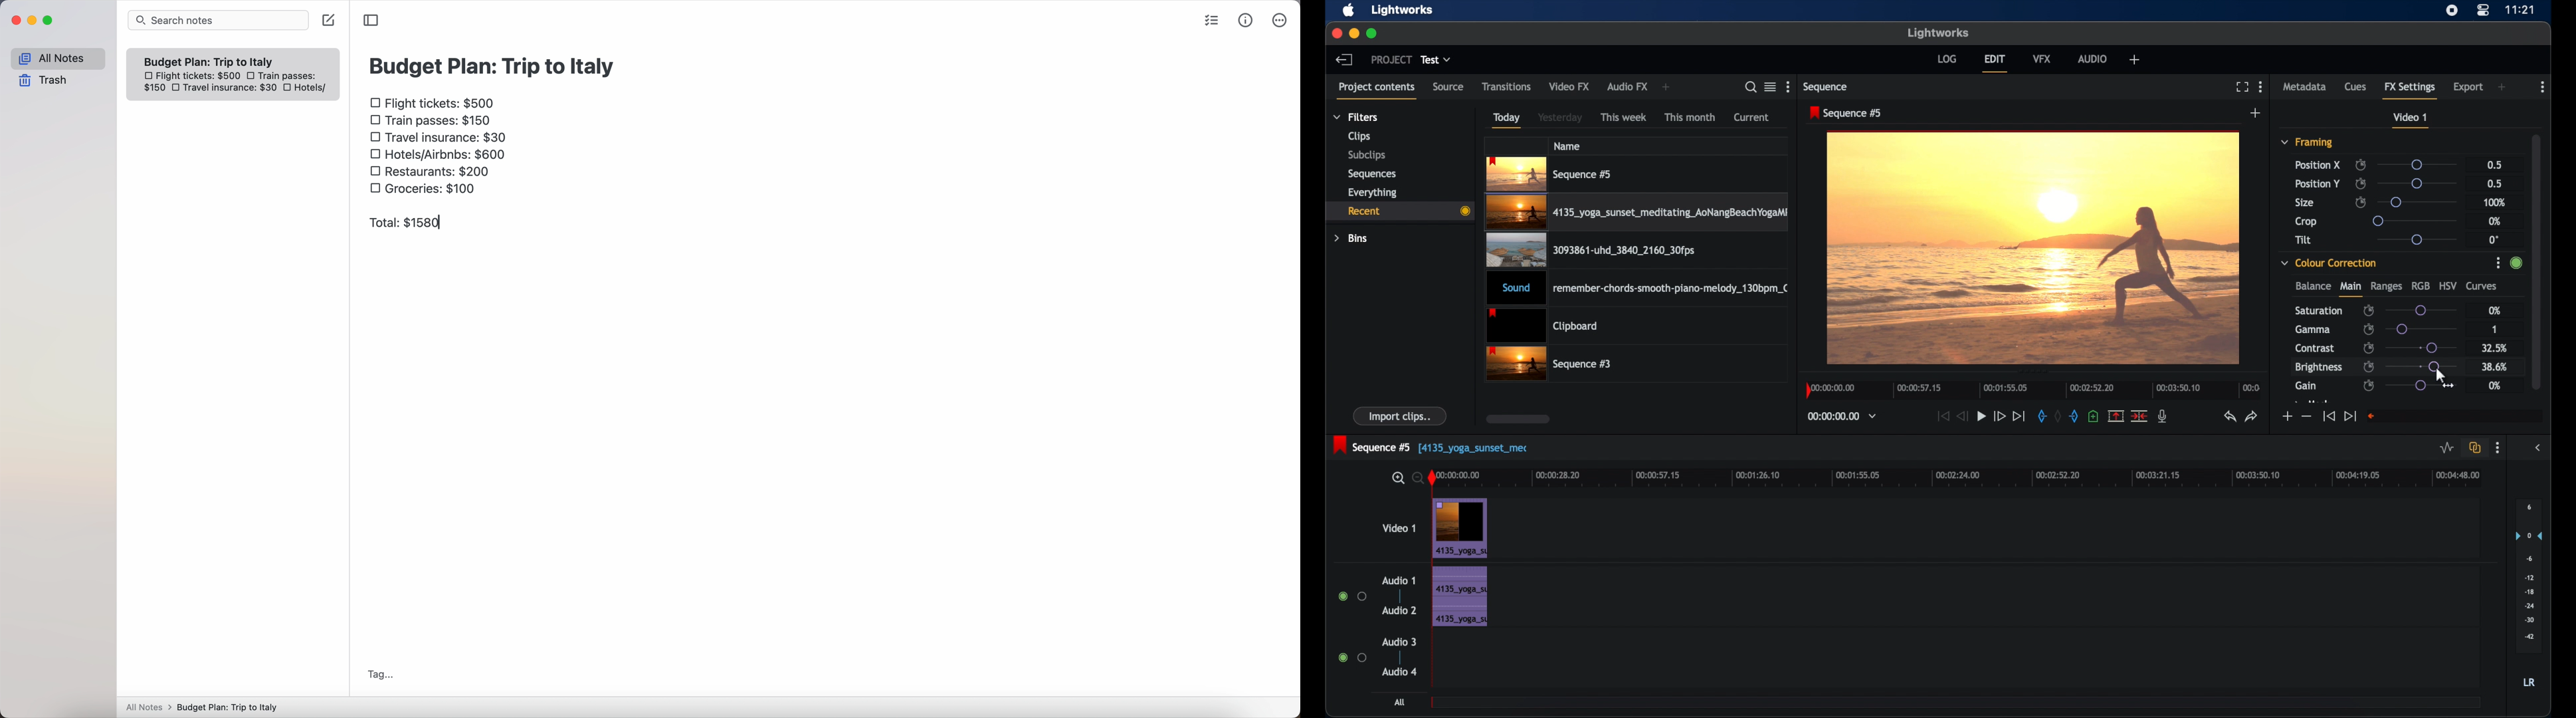 This screenshot has height=728, width=2576. What do you see at coordinates (1215, 22) in the screenshot?
I see `check list` at bounding box center [1215, 22].